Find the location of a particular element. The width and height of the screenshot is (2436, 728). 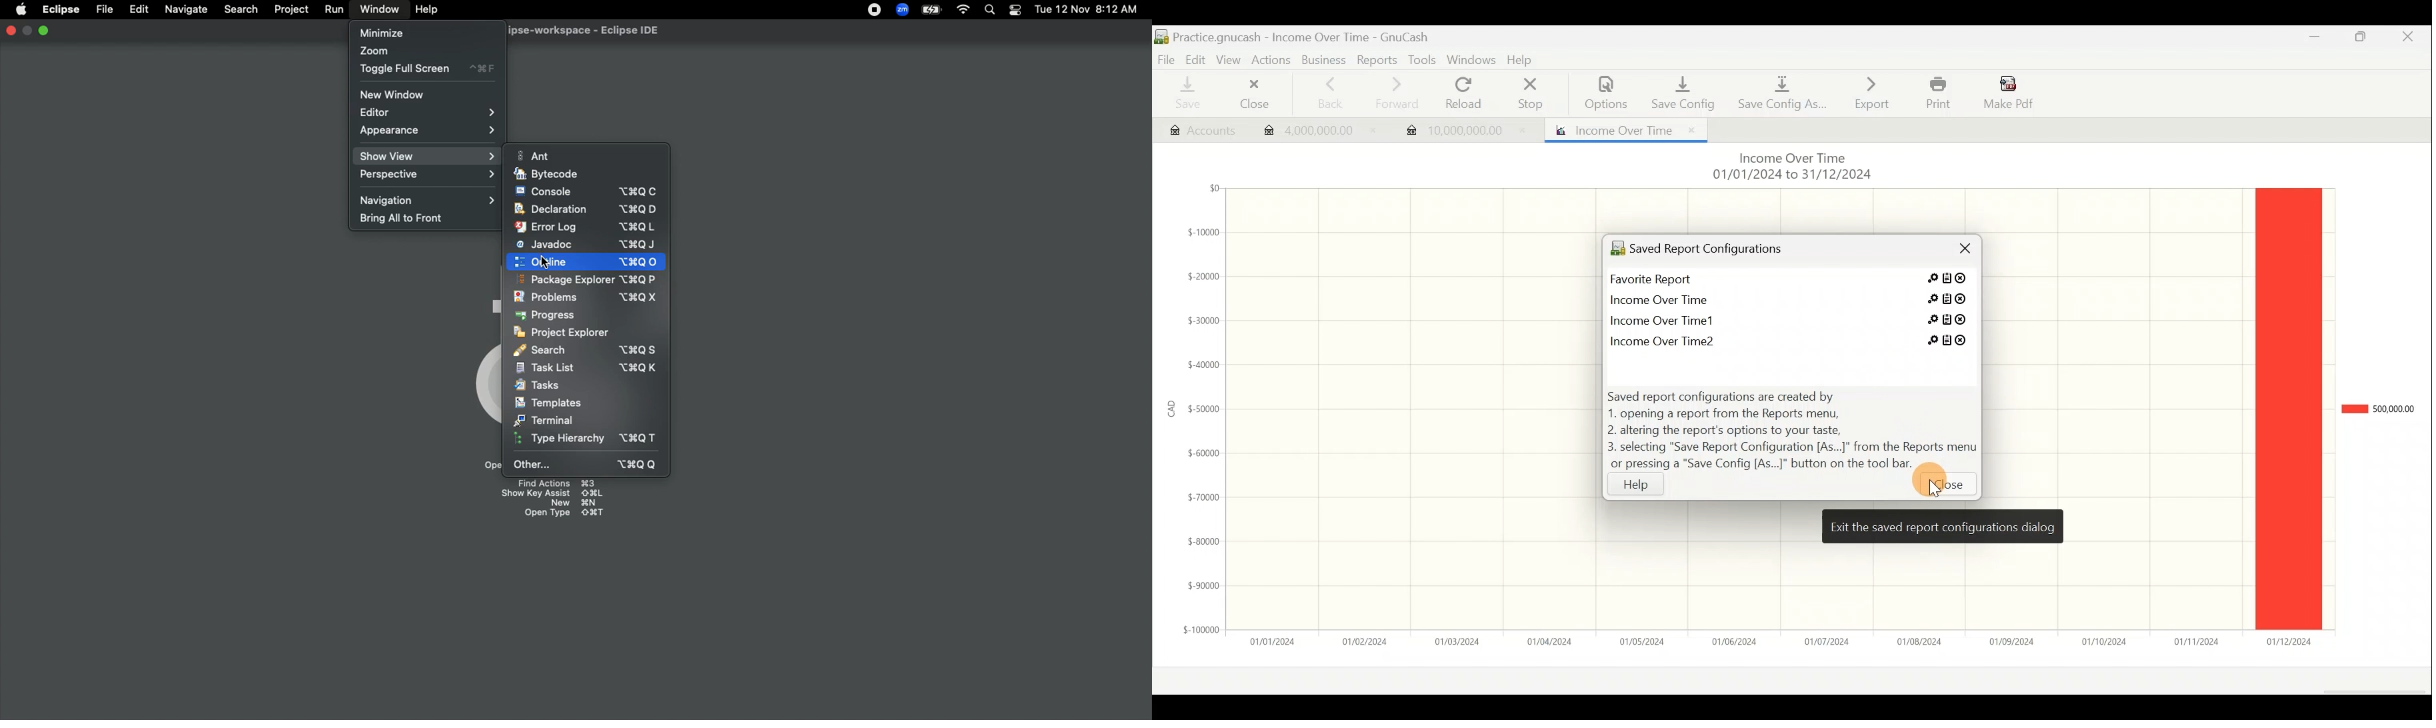

Close is located at coordinates (2415, 40).